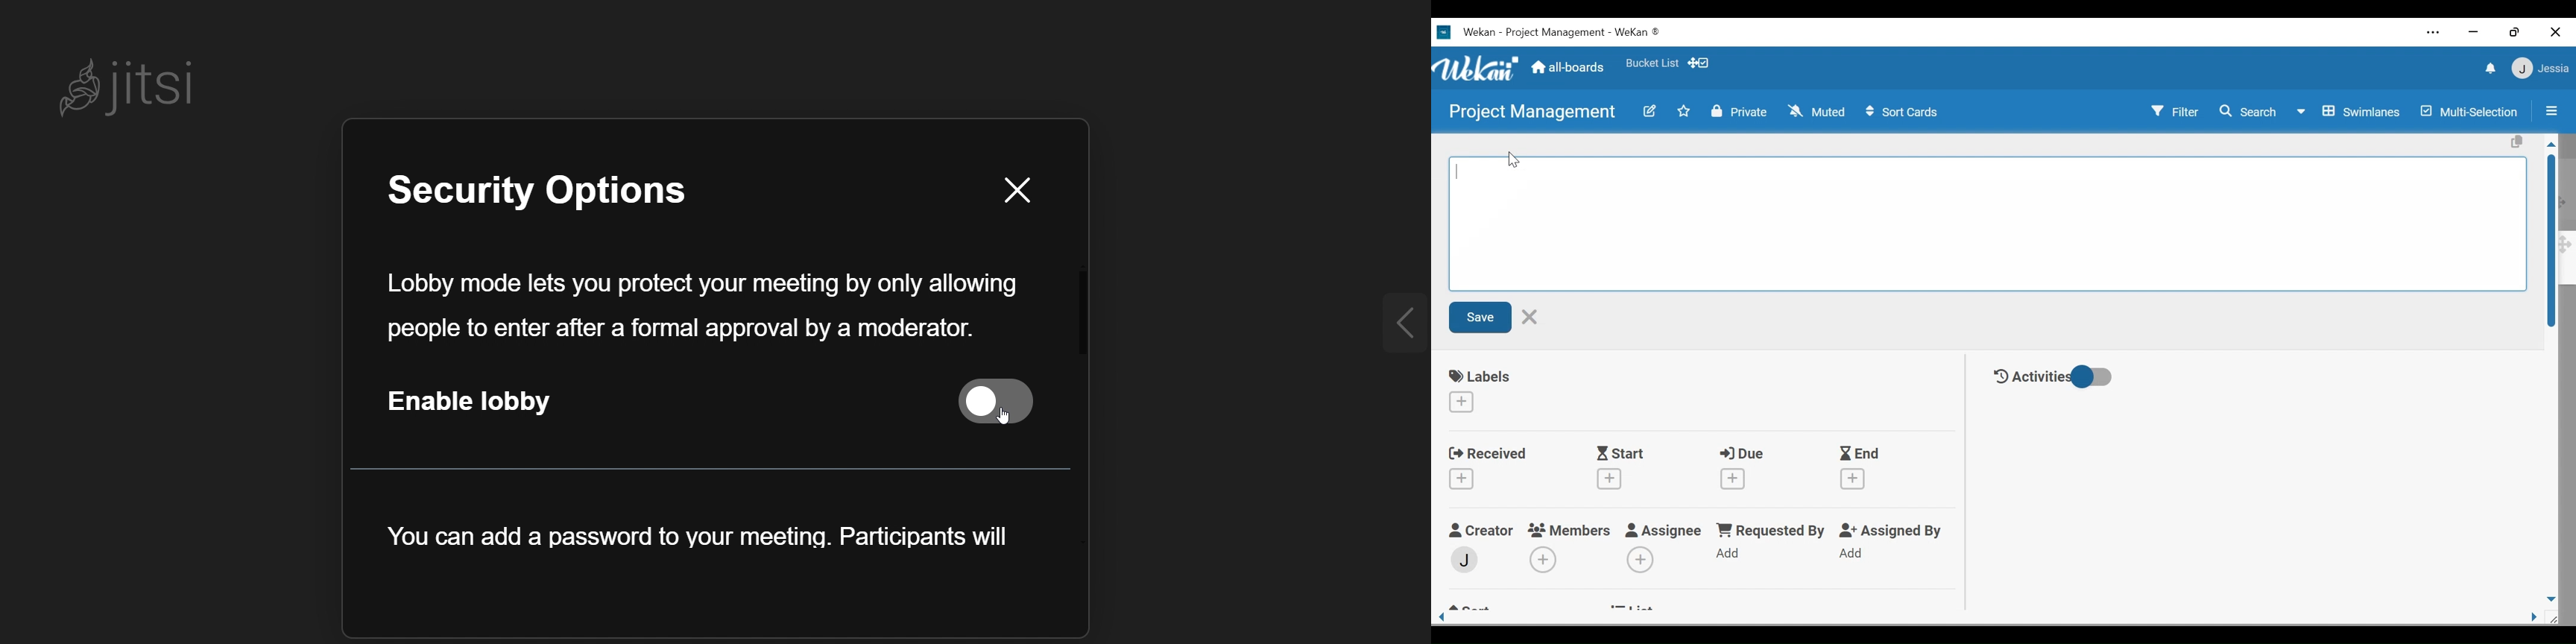 The height and width of the screenshot is (644, 2576). Describe the element at coordinates (1622, 453) in the screenshot. I see `Start Date` at that location.